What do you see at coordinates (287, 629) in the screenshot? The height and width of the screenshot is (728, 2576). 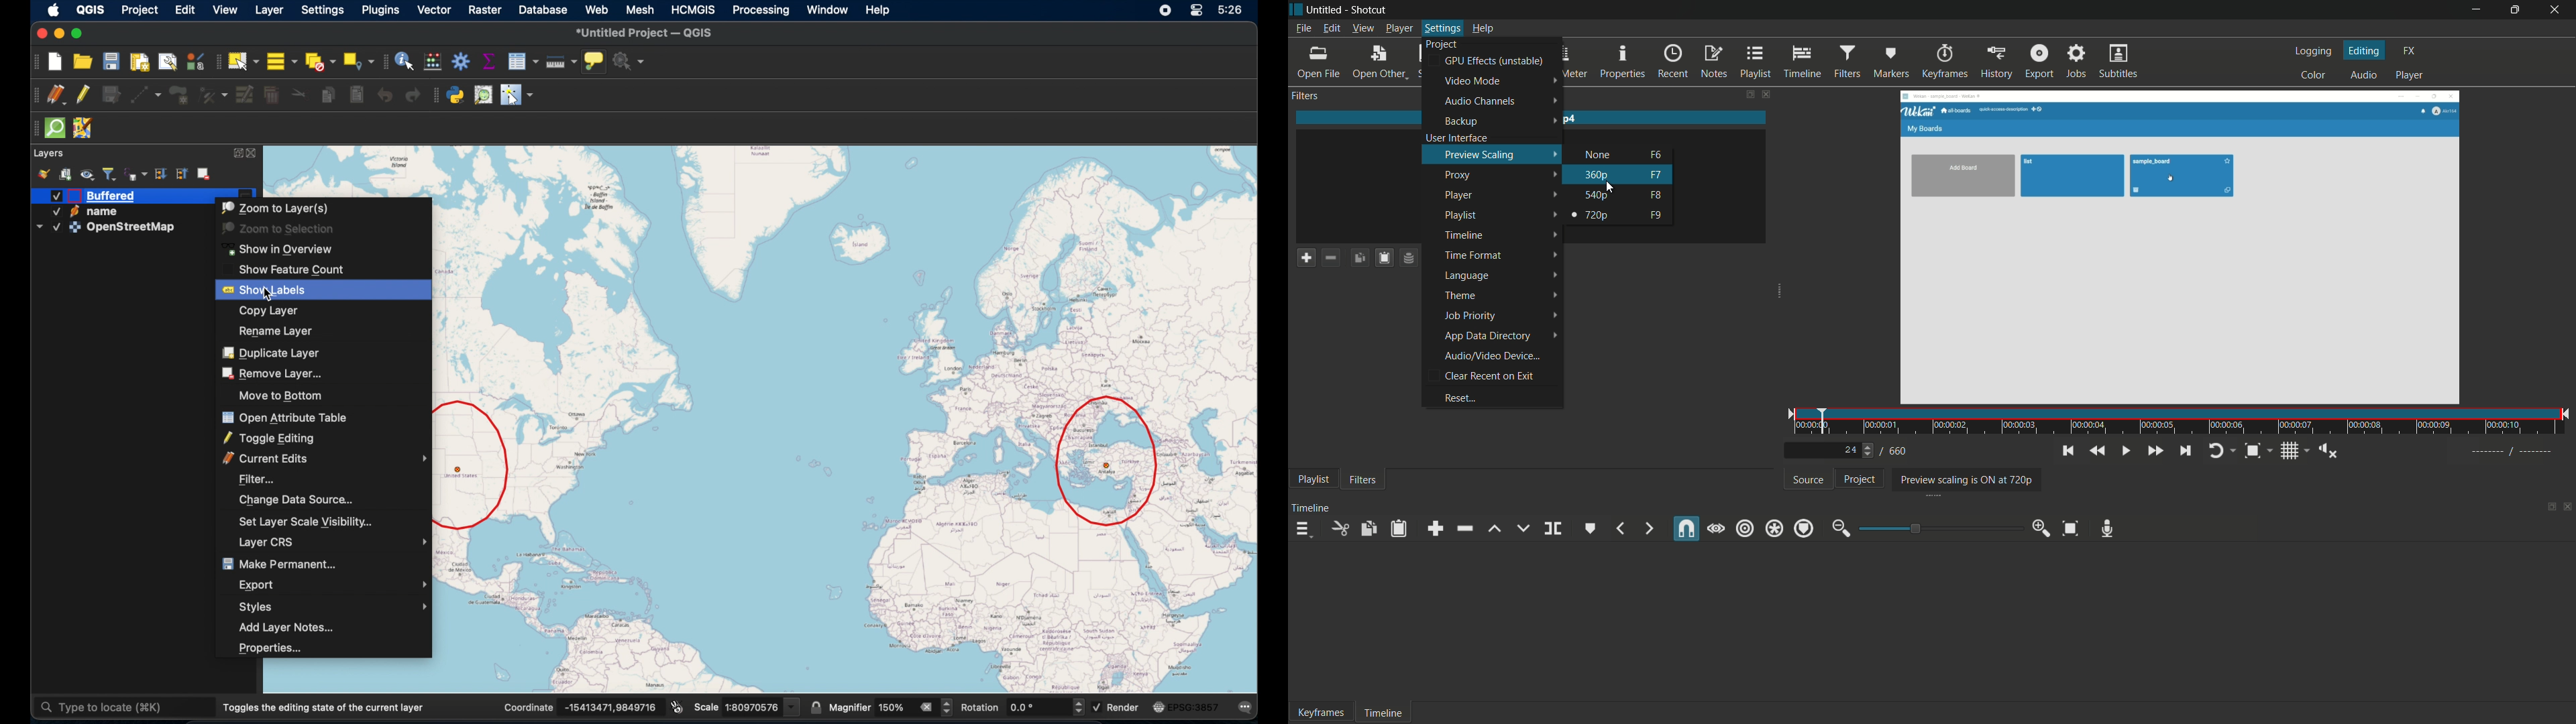 I see `add layer notes` at bounding box center [287, 629].